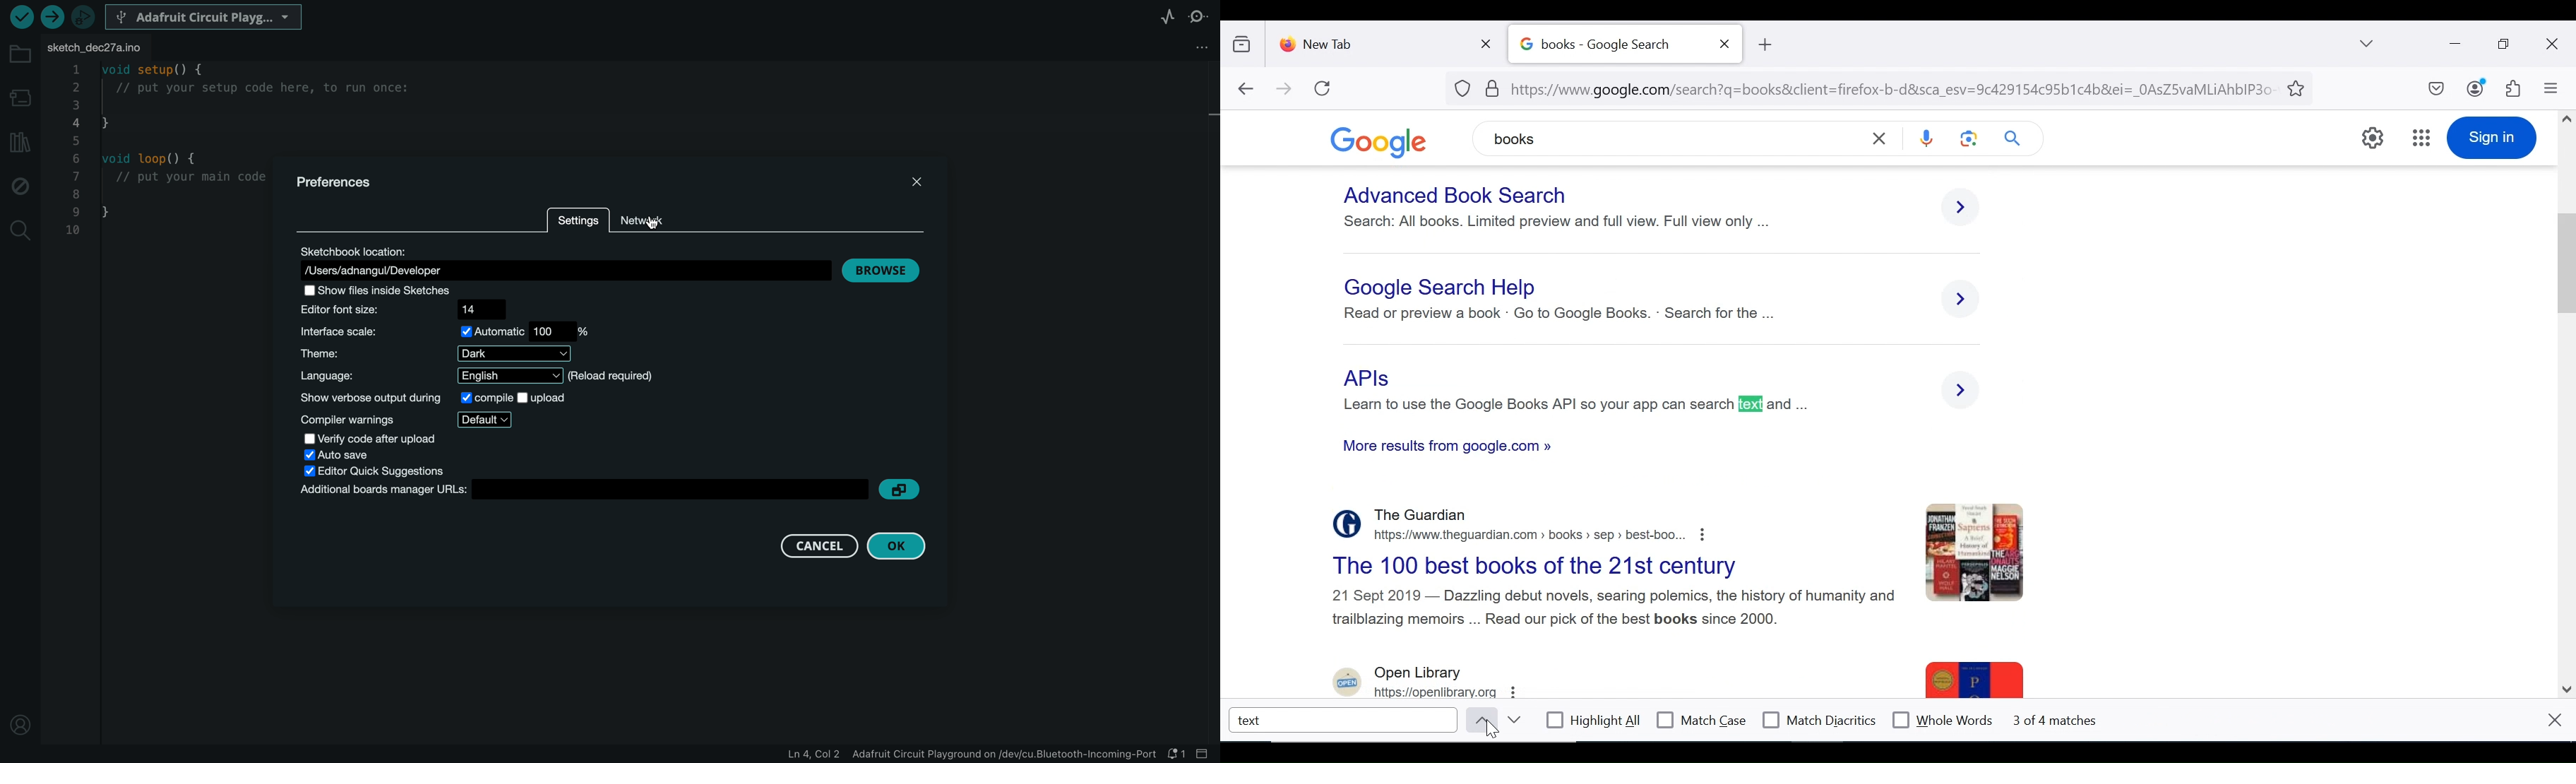 The height and width of the screenshot is (784, 2576). What do you see at coordinates (1969, 138) in the screenshot?
I see `google lens` at bounding box center [1969, 138].